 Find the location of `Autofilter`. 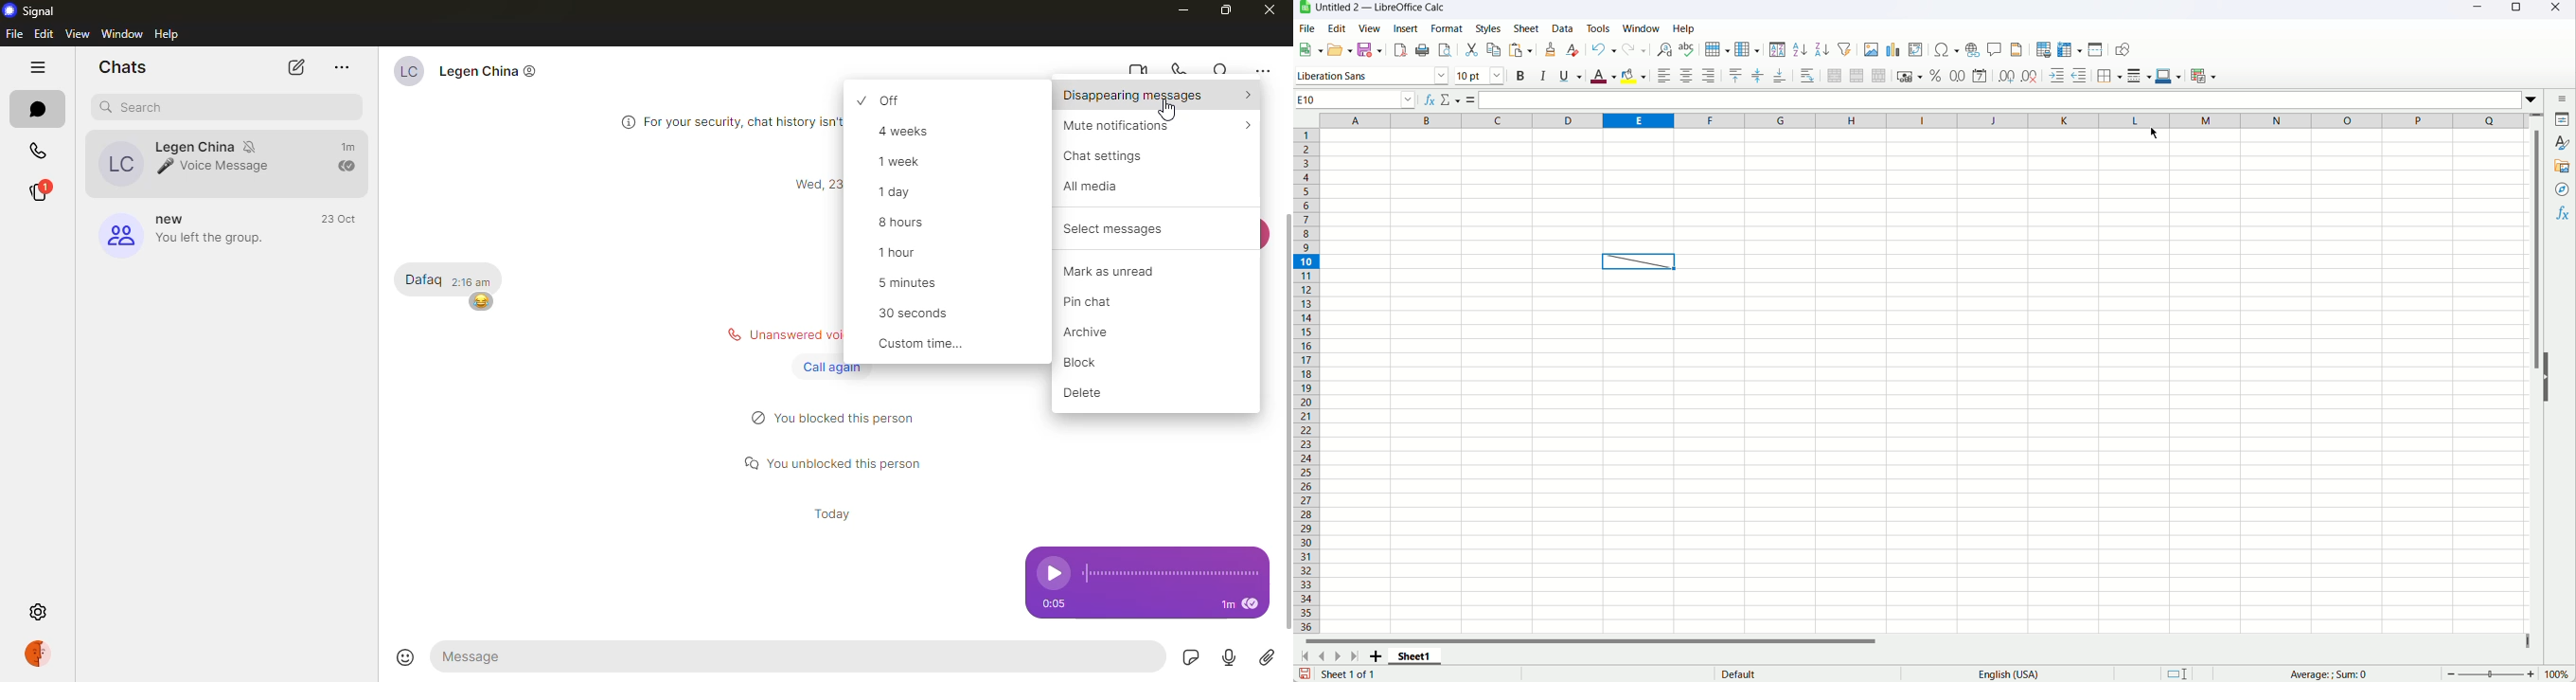

Autofilter is located at coordinates (1843, 48).